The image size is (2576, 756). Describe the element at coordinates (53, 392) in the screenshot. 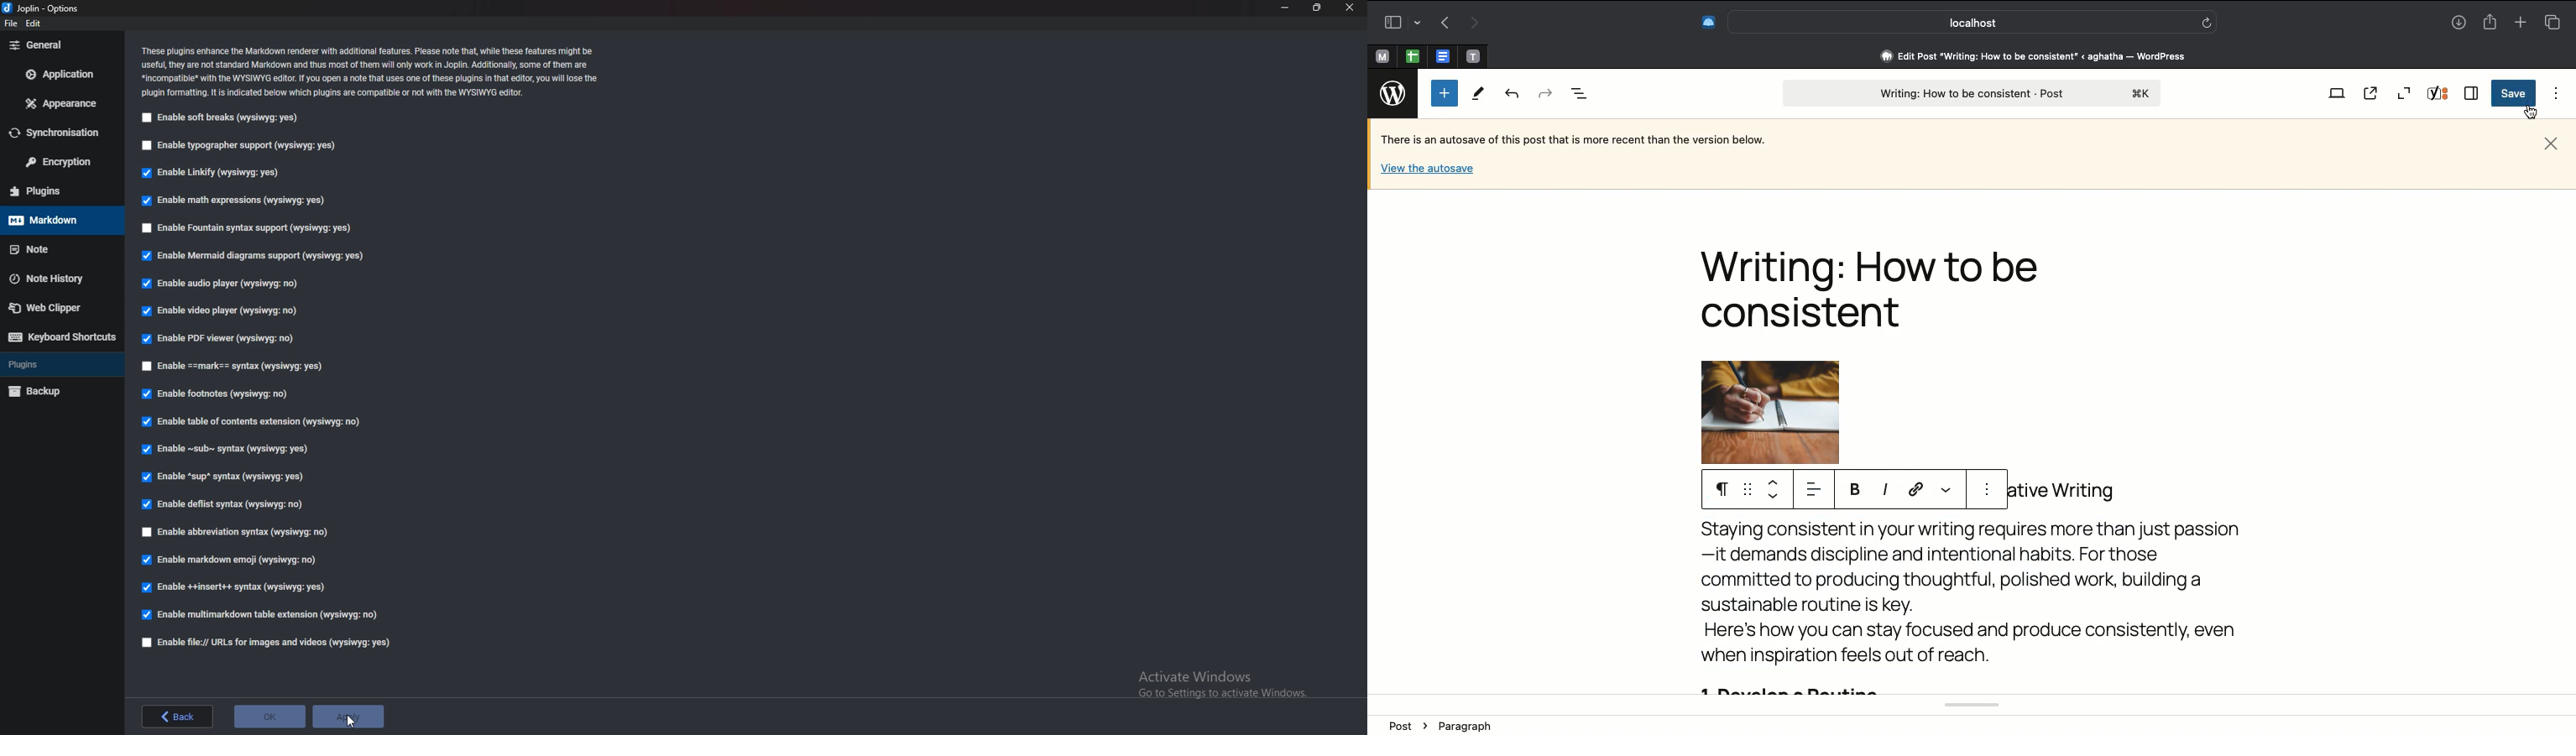

I see `backup` at that location.